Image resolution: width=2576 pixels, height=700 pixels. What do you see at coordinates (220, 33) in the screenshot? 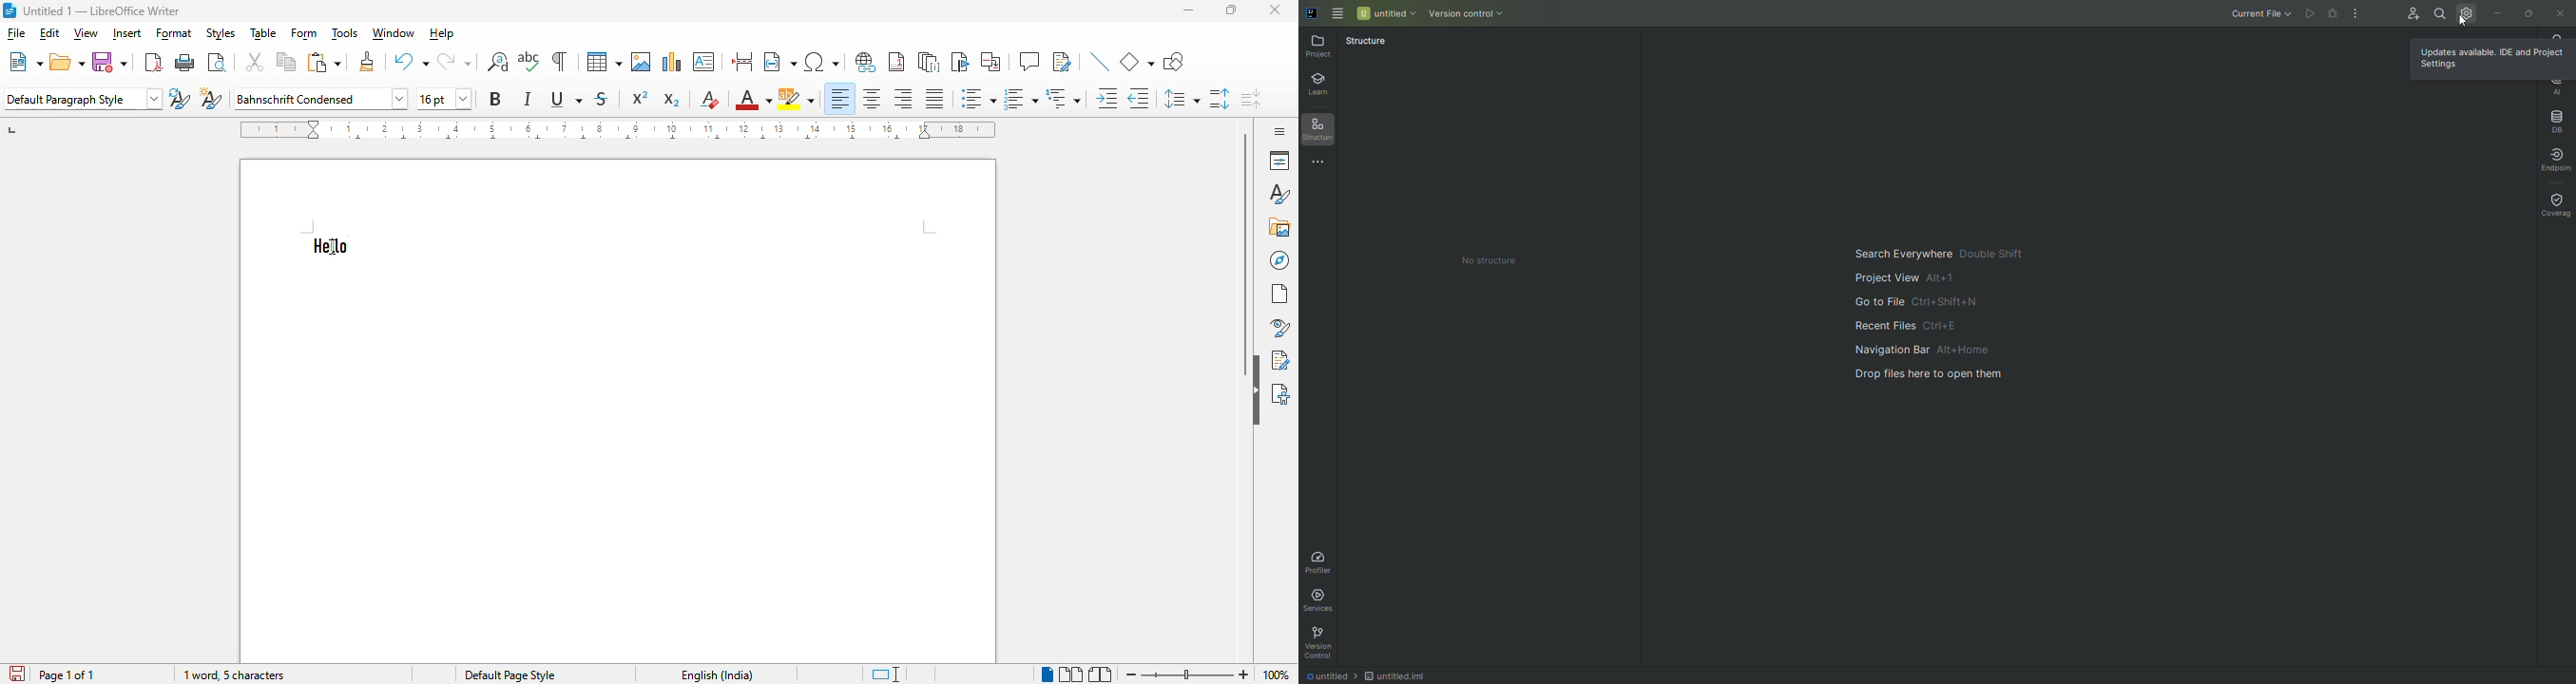
I see `styles` at bounding box center [220, 33].